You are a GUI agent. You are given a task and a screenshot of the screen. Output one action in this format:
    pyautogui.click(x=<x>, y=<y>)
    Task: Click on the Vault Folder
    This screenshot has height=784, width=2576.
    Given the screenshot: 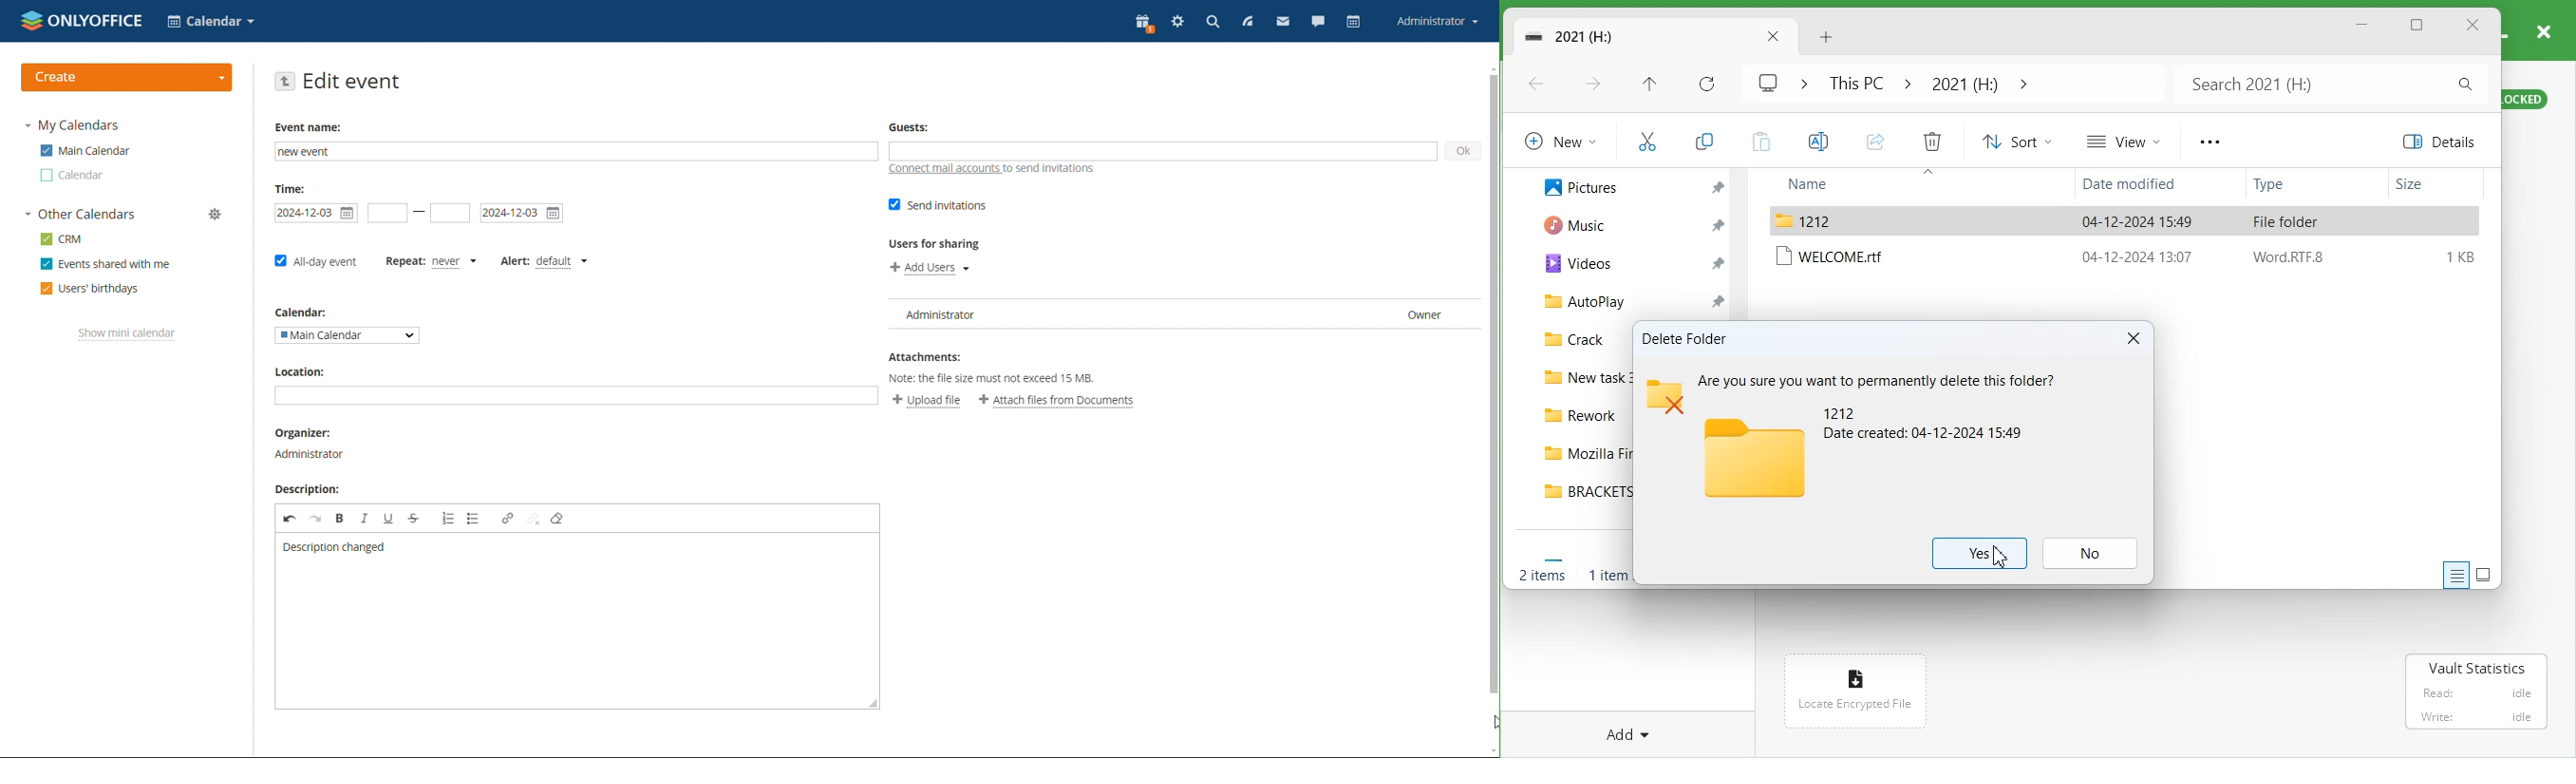 What is the action you would take?
    pyautogui.click(x=1622, y=37)
    